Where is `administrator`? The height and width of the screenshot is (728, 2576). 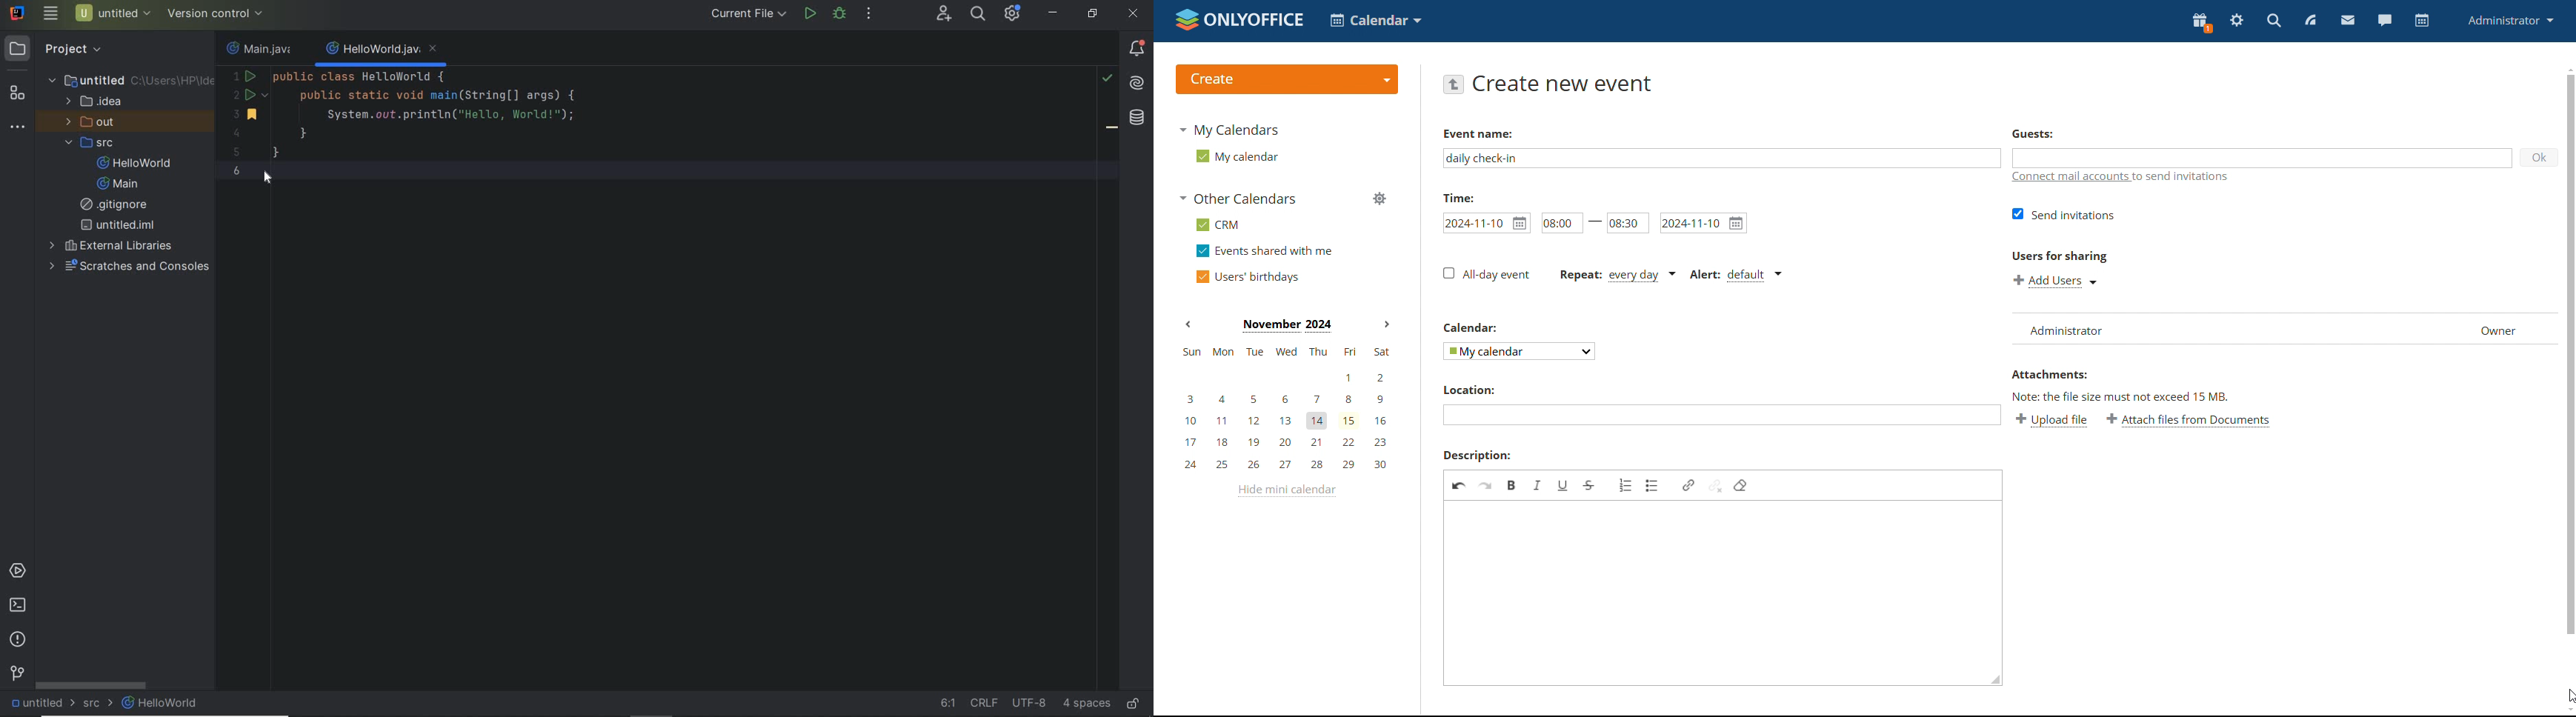 administrator is located at coordinates (2509, 19).